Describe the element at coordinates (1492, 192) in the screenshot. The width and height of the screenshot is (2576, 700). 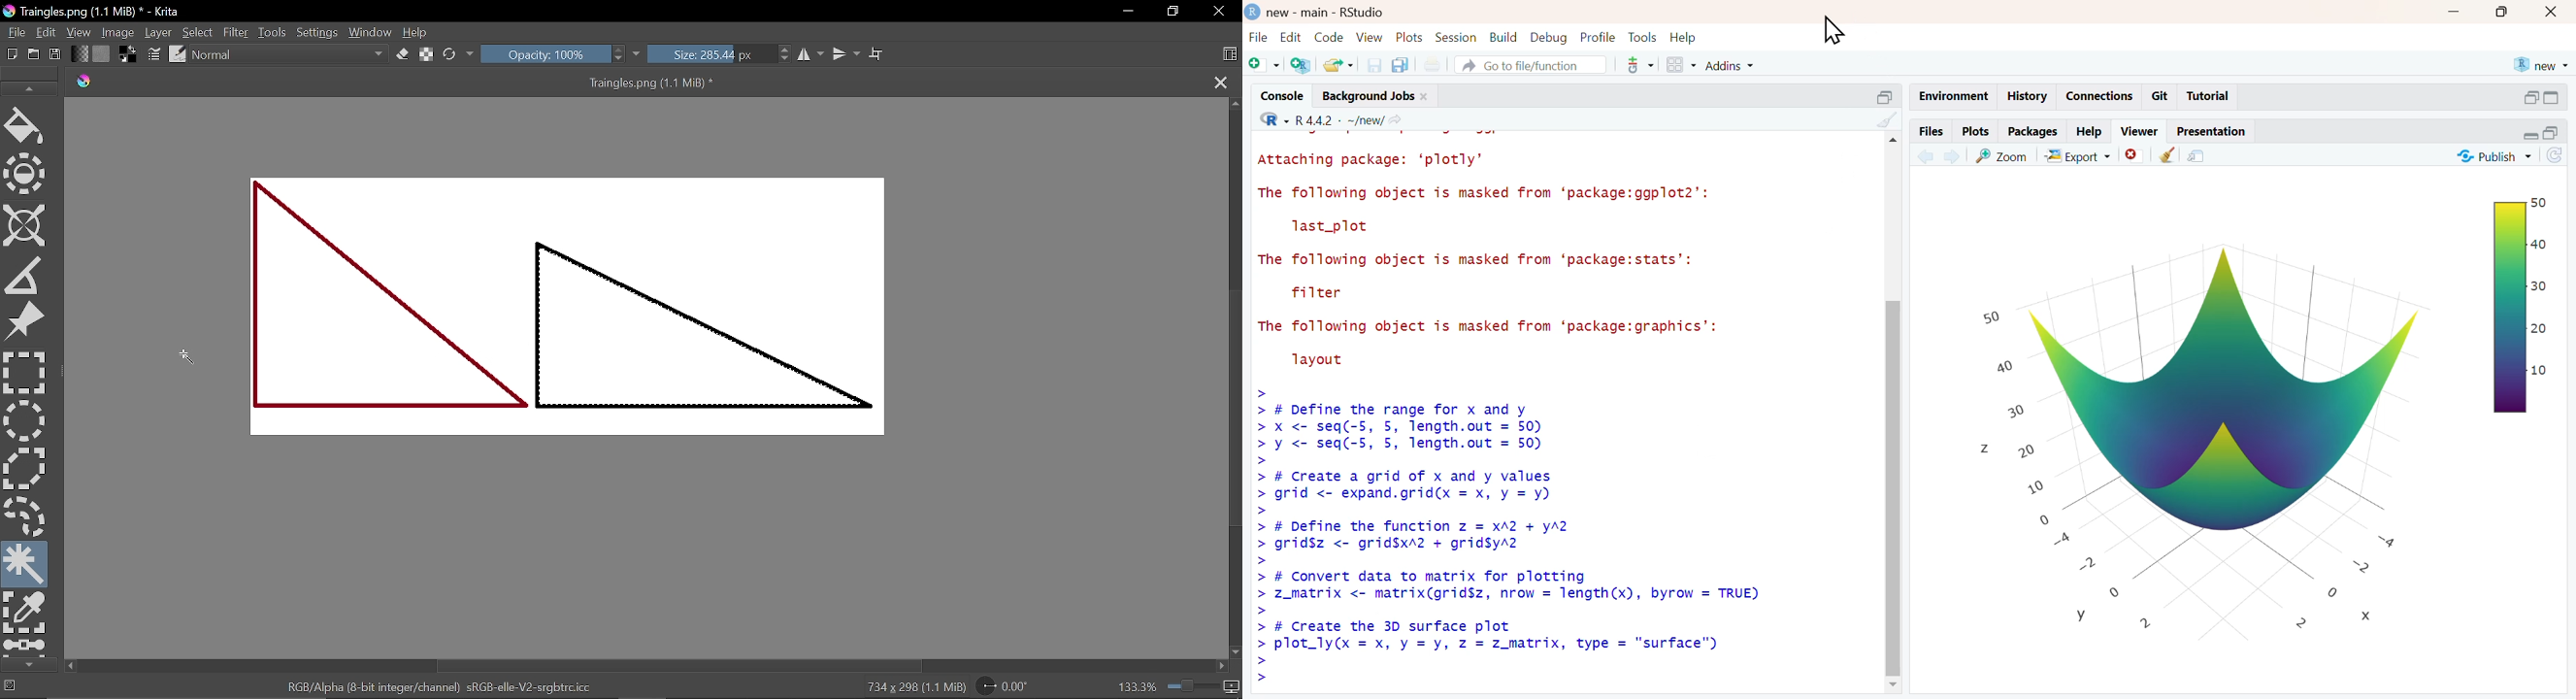
I see `The following object is masked from ‘package:ggplot2’:` at that location.